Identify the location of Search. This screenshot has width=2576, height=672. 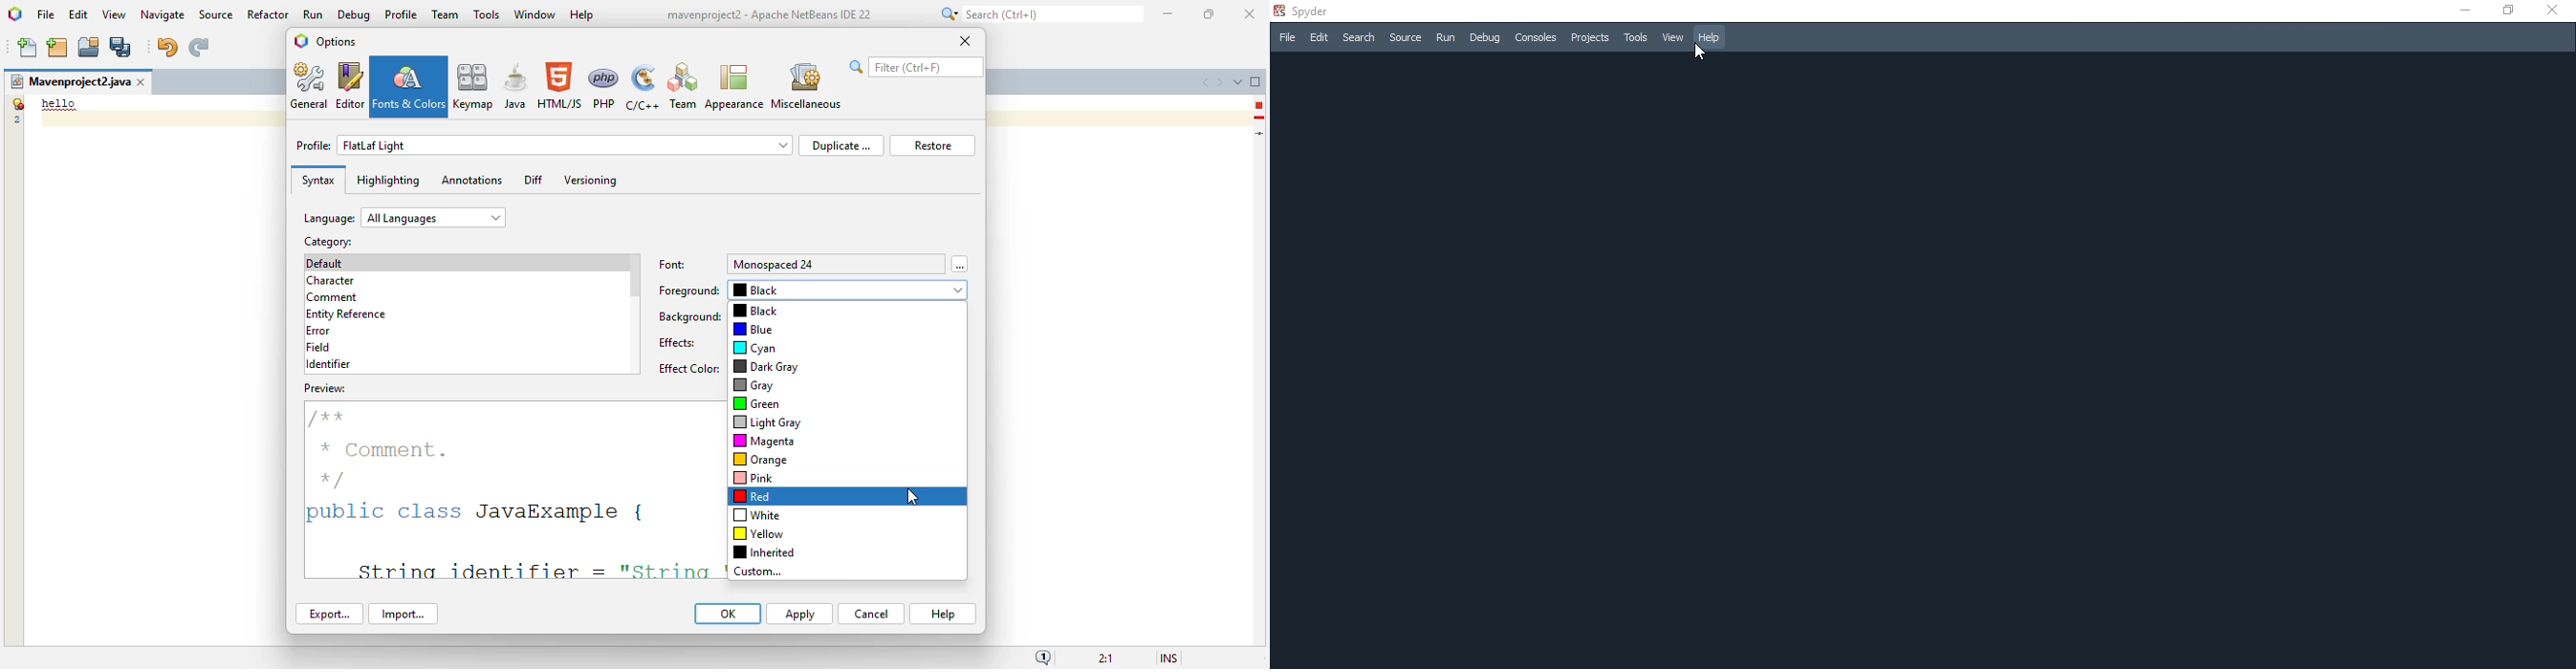
(1359, 36).